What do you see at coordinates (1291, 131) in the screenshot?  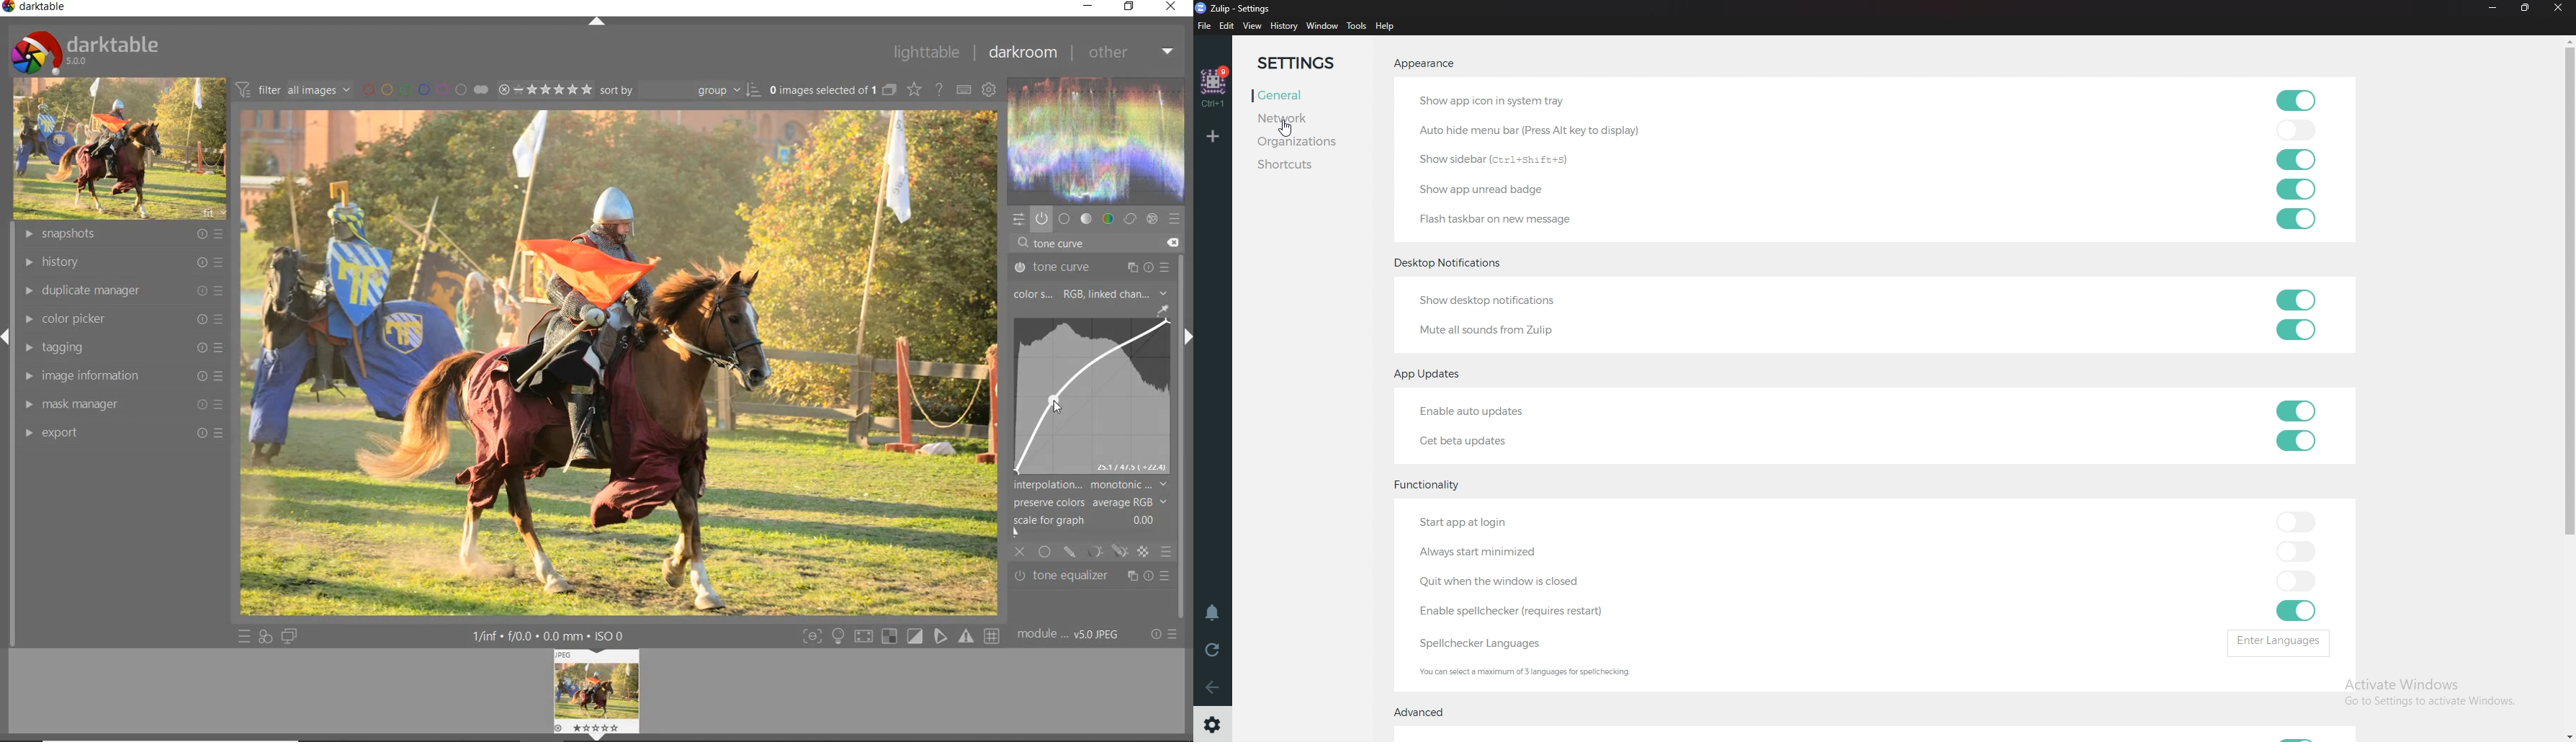 I see `Cursor` at bounding box center [1291, 131].